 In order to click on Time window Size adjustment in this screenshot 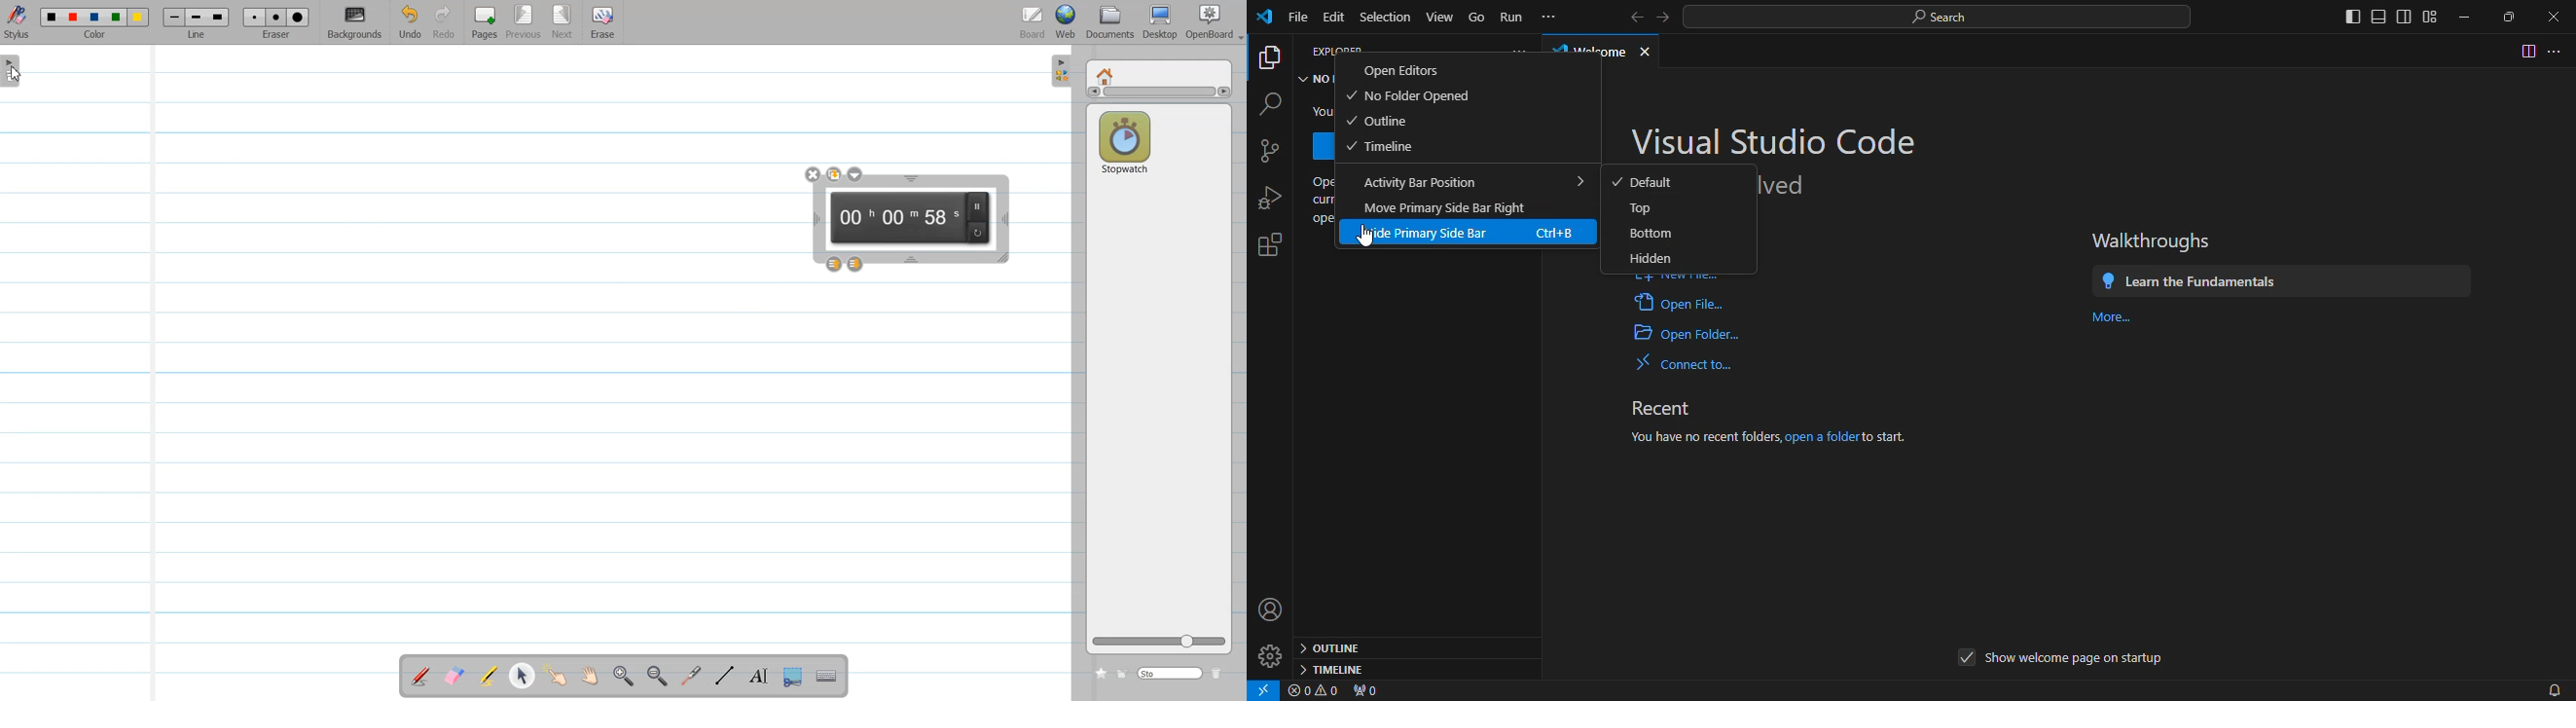, I will do `click(1004, 259)`.